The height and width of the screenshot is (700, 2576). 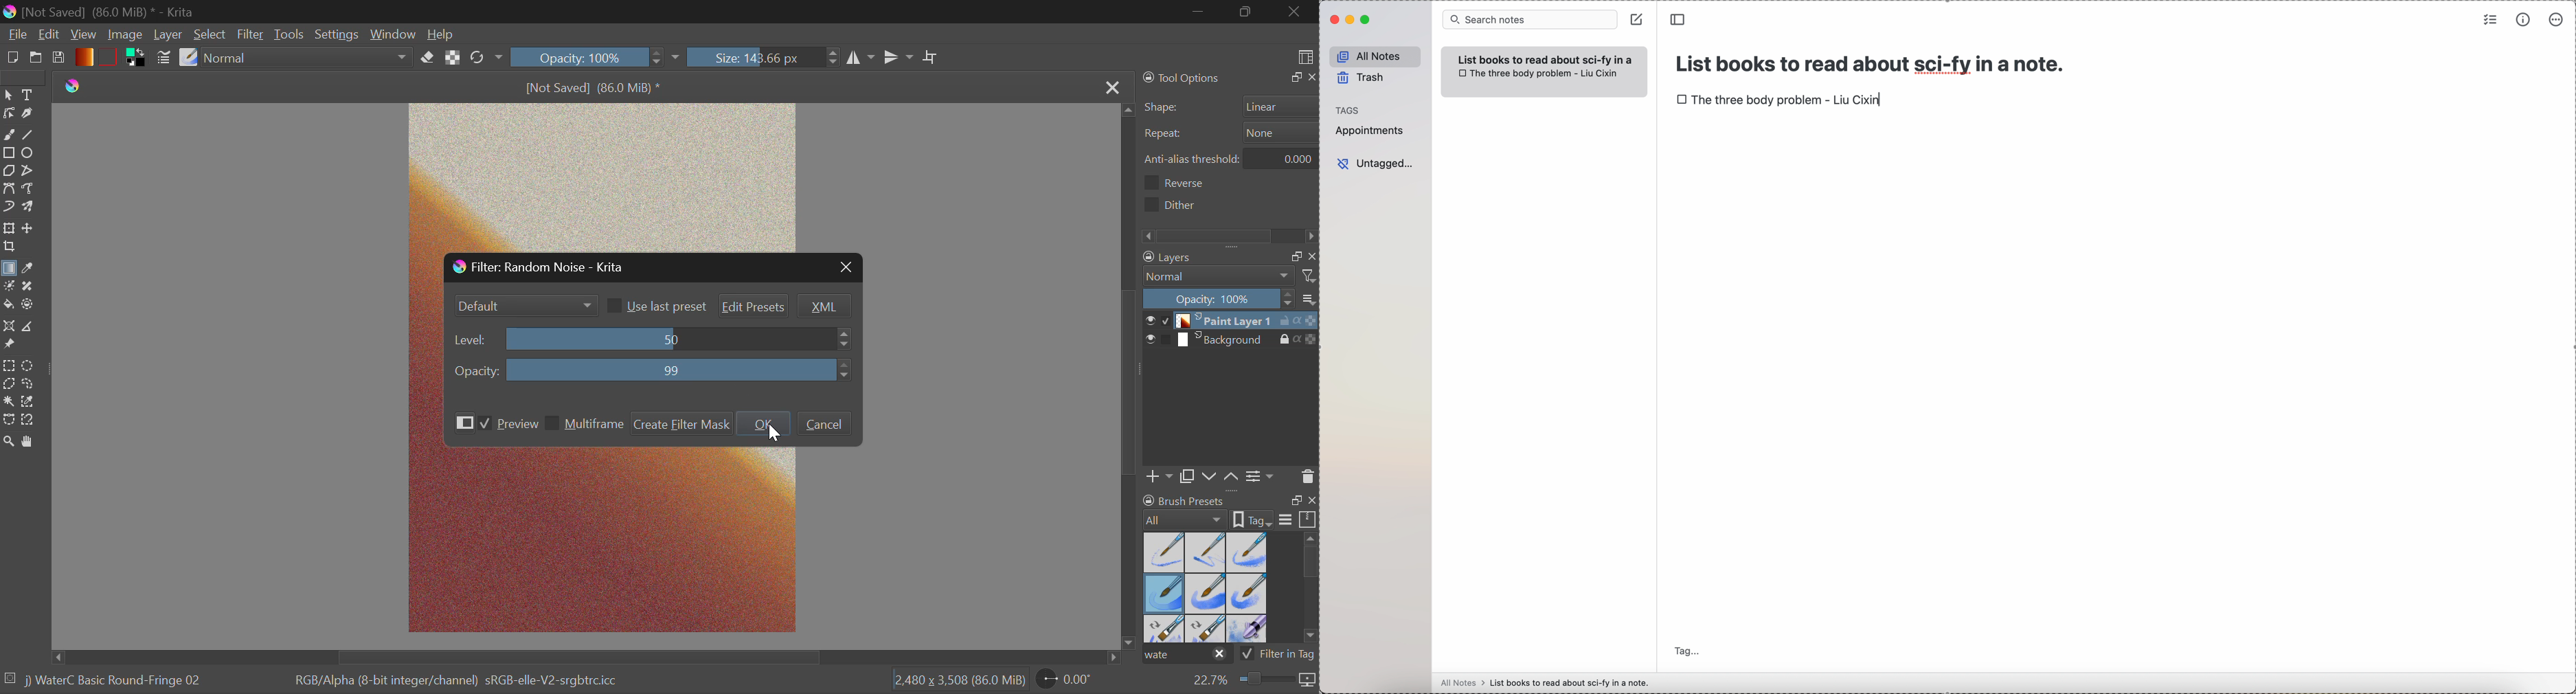 I want to click on Tool Options, so click(x=1183, y=78).